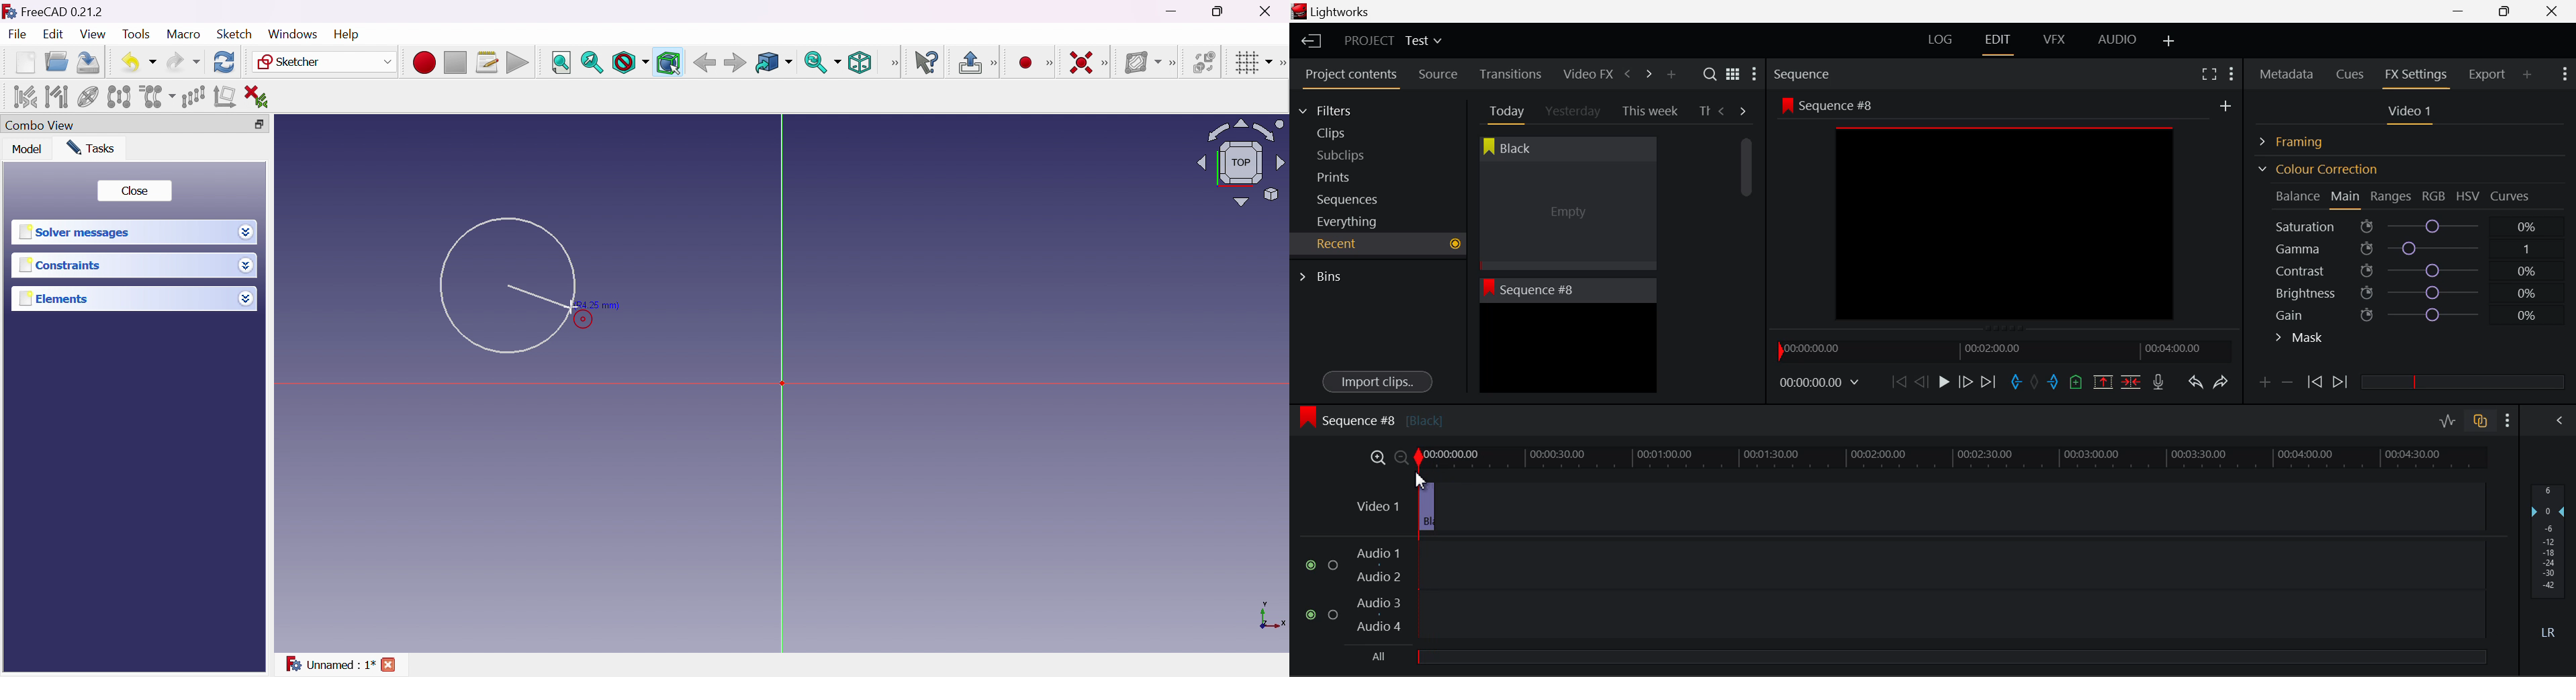  I want to click on Tools, so click(137, 35).